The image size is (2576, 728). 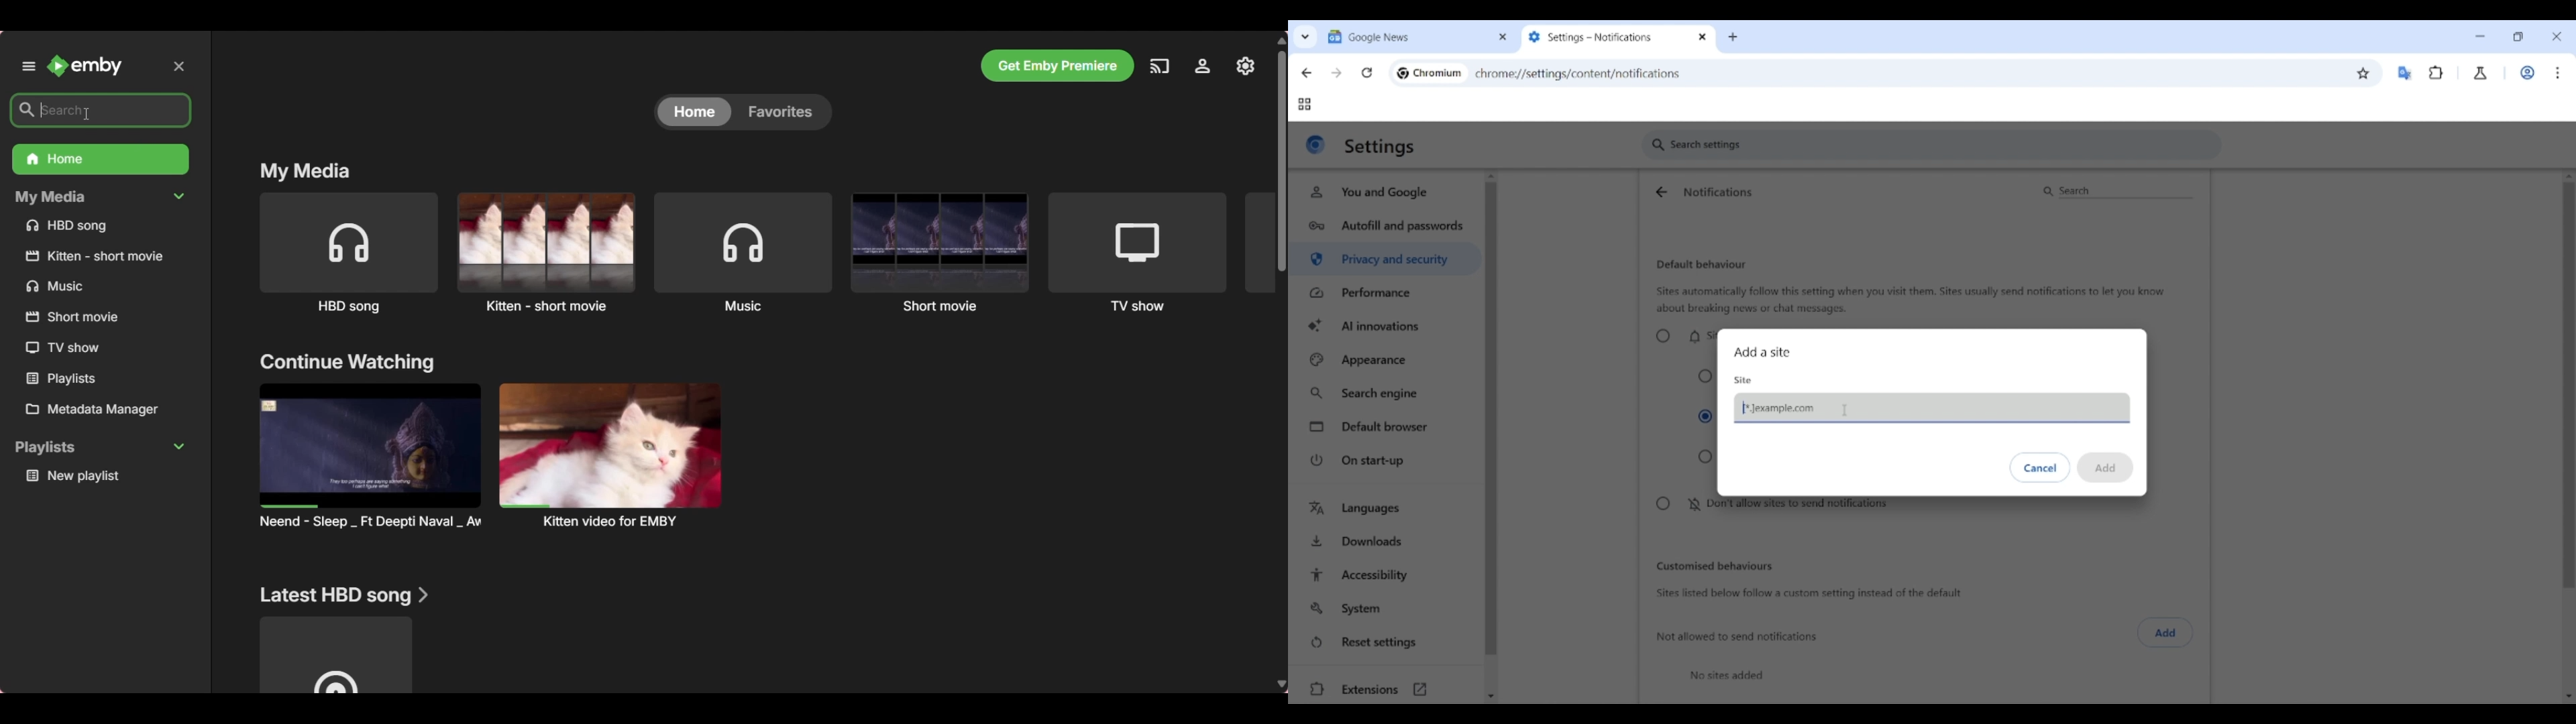 What do you see at coordinates (1705, 377) in the screenshot?
I see `Collapse all requests in the address bar` at bounding box center [1705, 377].